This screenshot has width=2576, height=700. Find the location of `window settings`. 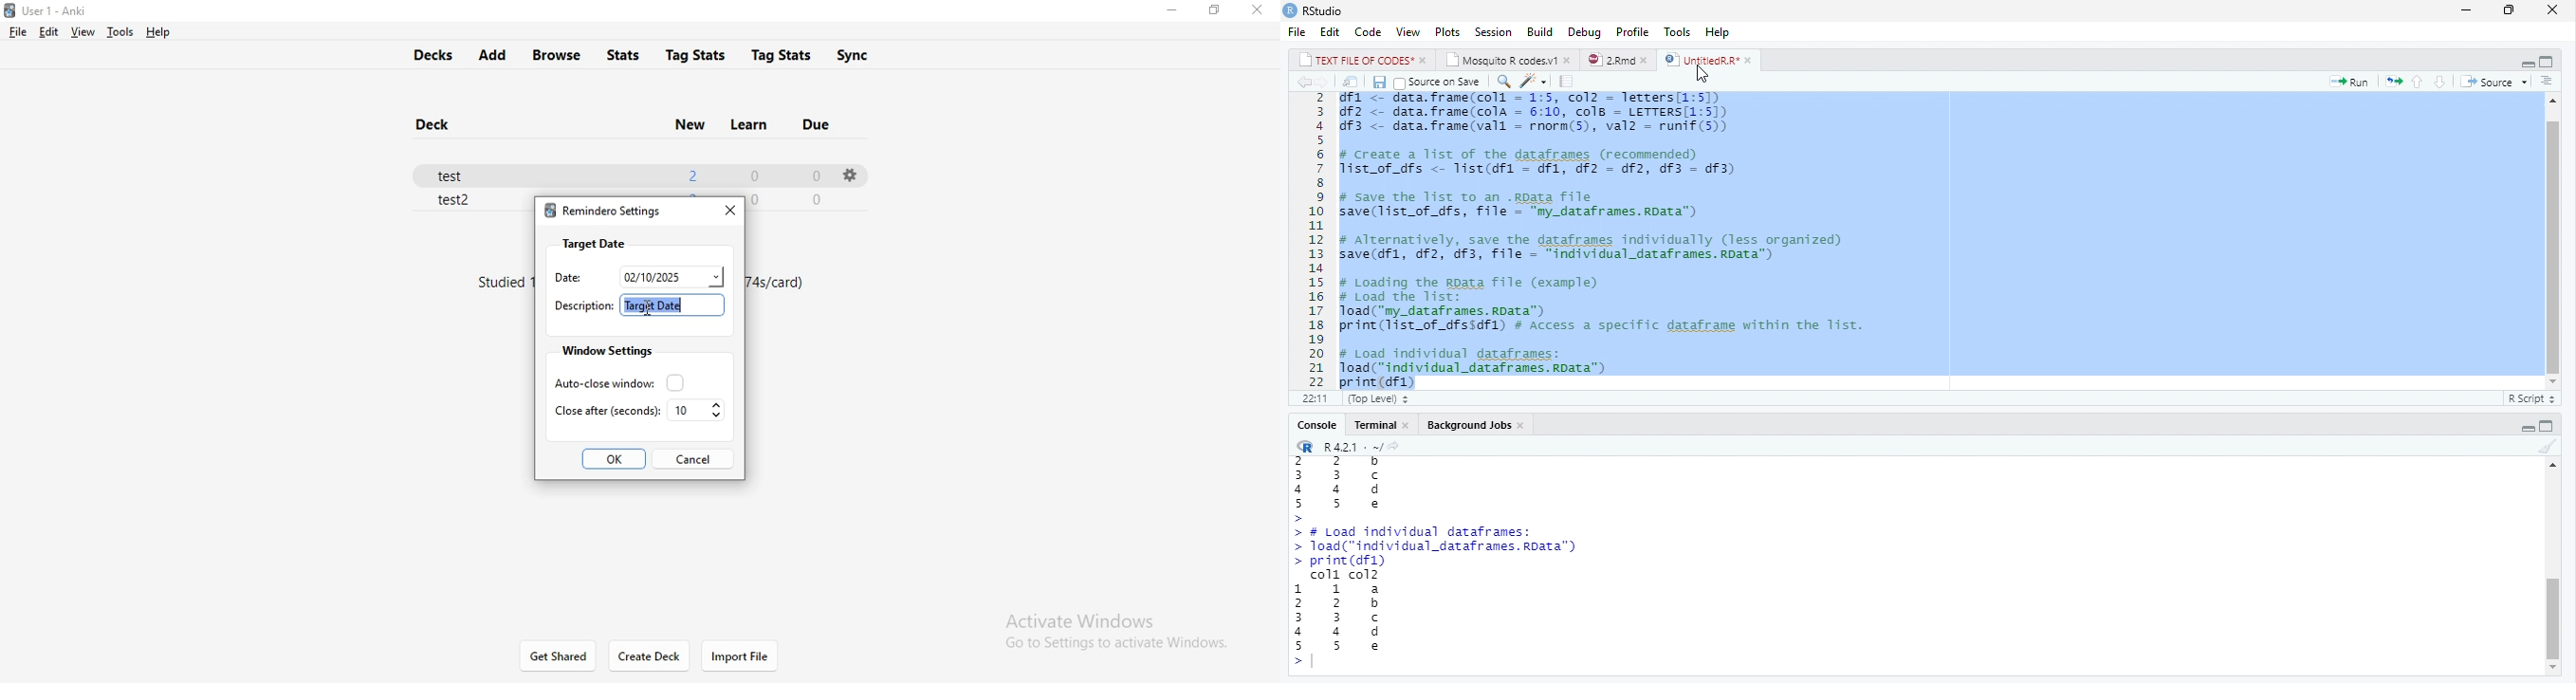

window settings is located at coordinates (605, 351).